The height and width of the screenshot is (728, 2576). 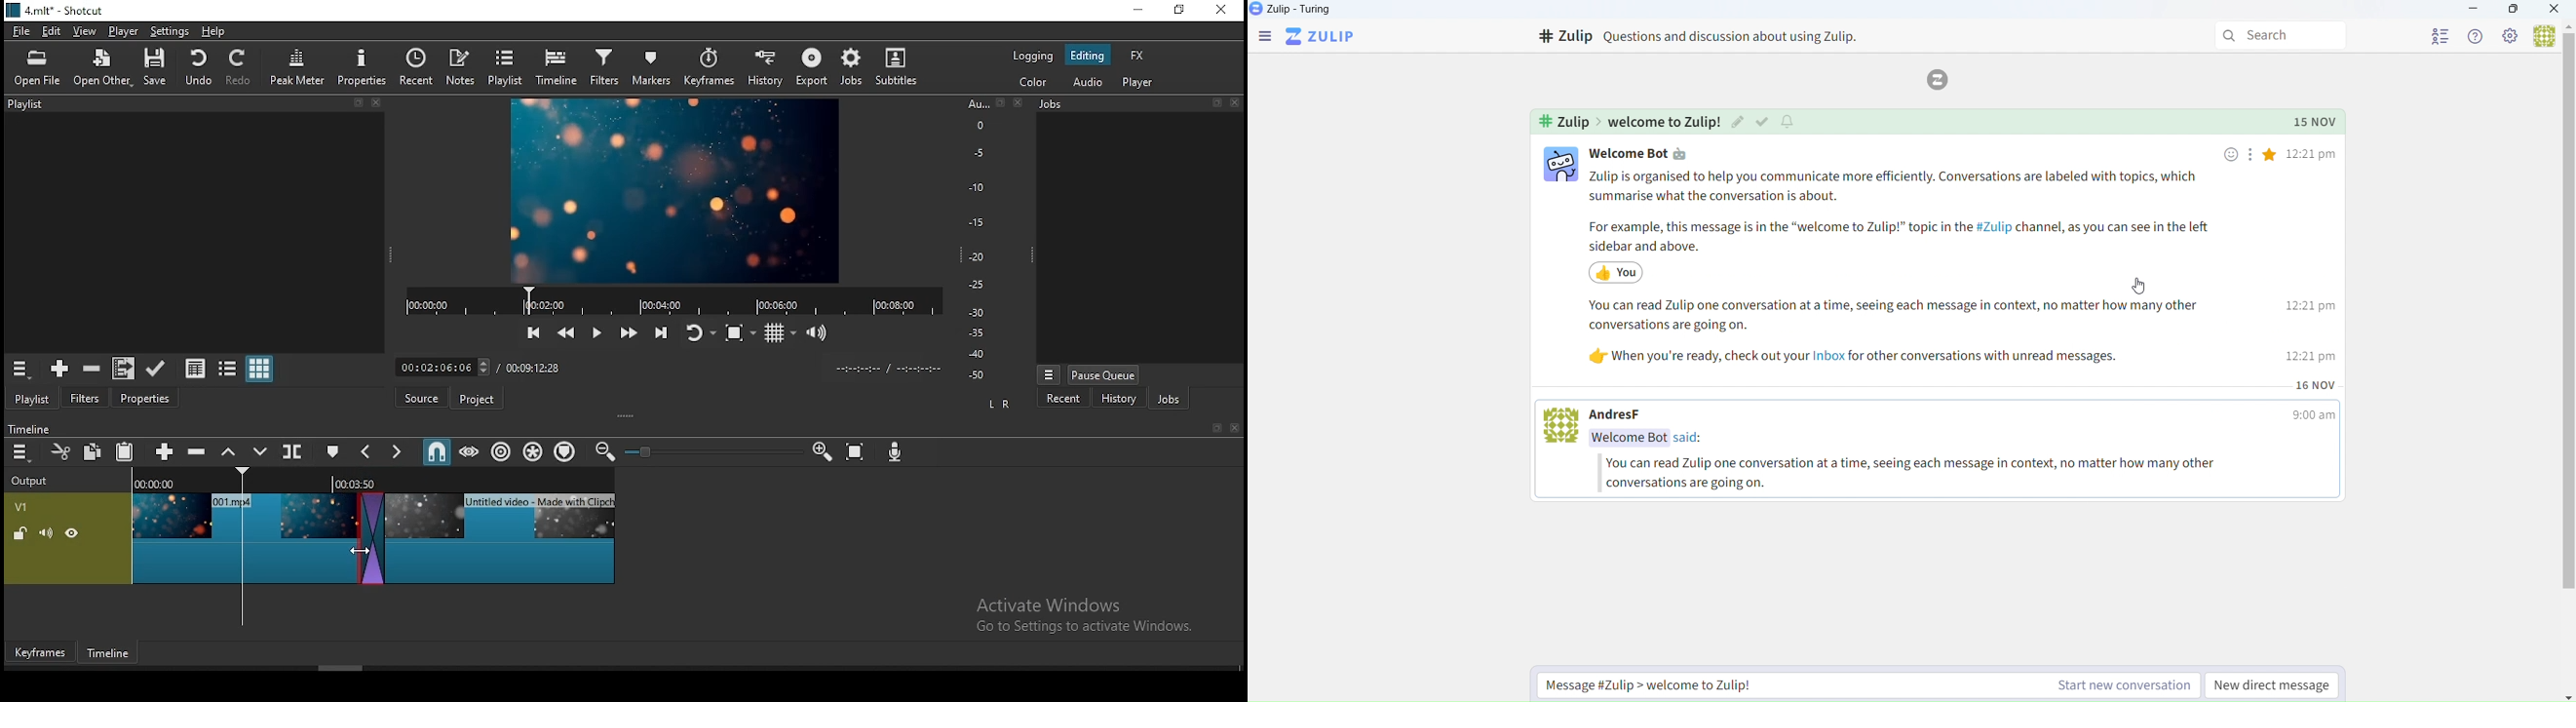 I want to click on After Last Action, so click(x=1627, y=272).